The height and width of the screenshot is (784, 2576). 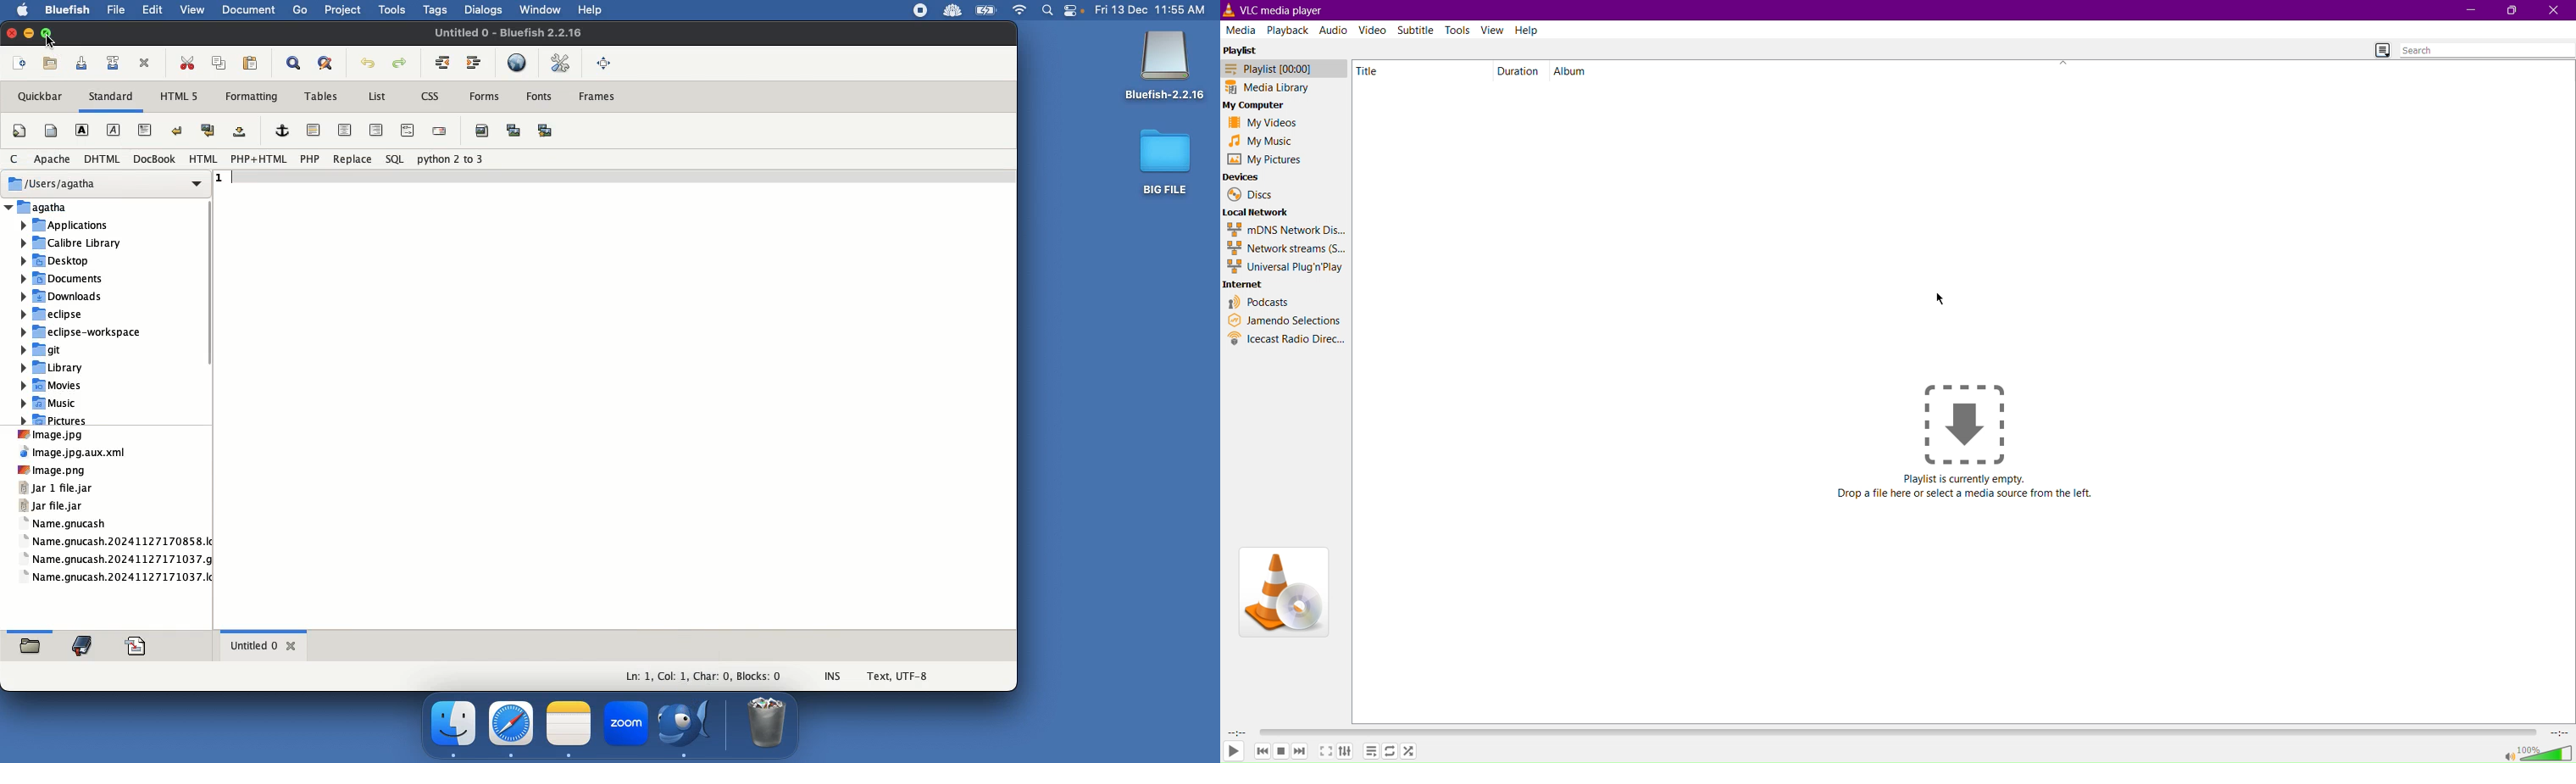 I want to click on documents, so click(x=67, y=278).